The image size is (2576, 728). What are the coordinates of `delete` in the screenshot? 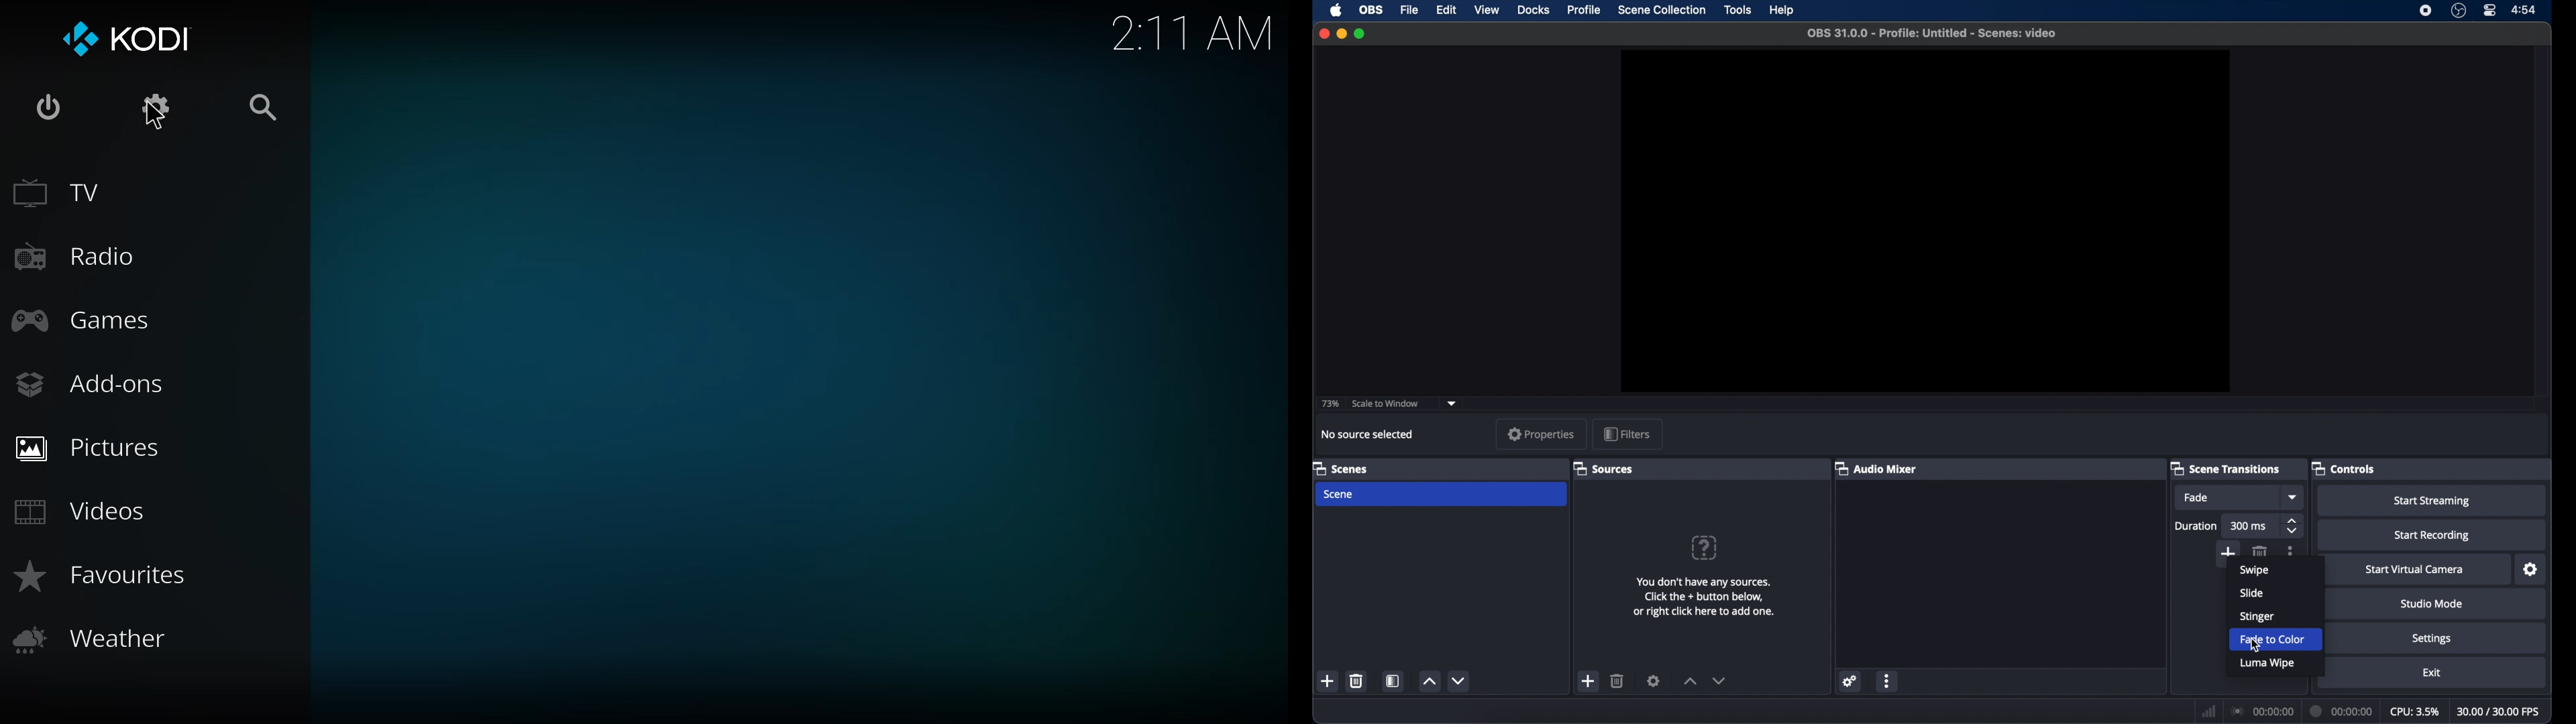 It's located at (1617, 680).